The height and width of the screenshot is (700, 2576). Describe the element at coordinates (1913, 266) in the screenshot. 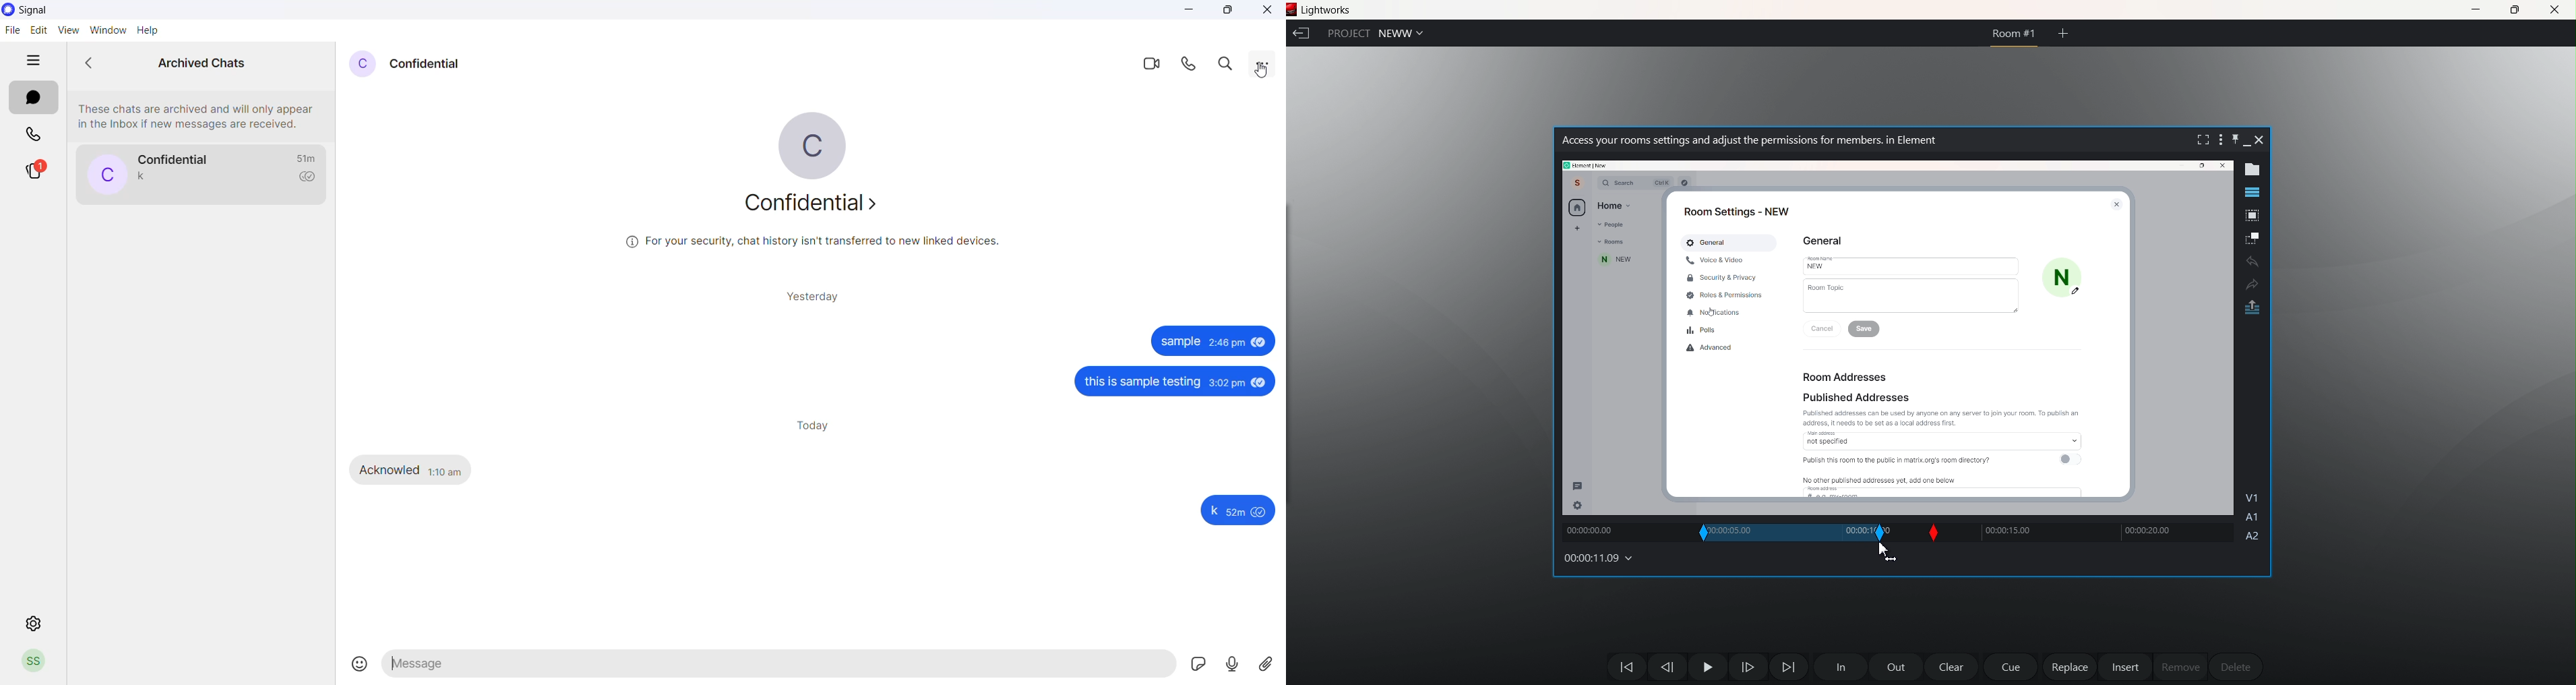

I see `New` at that location.